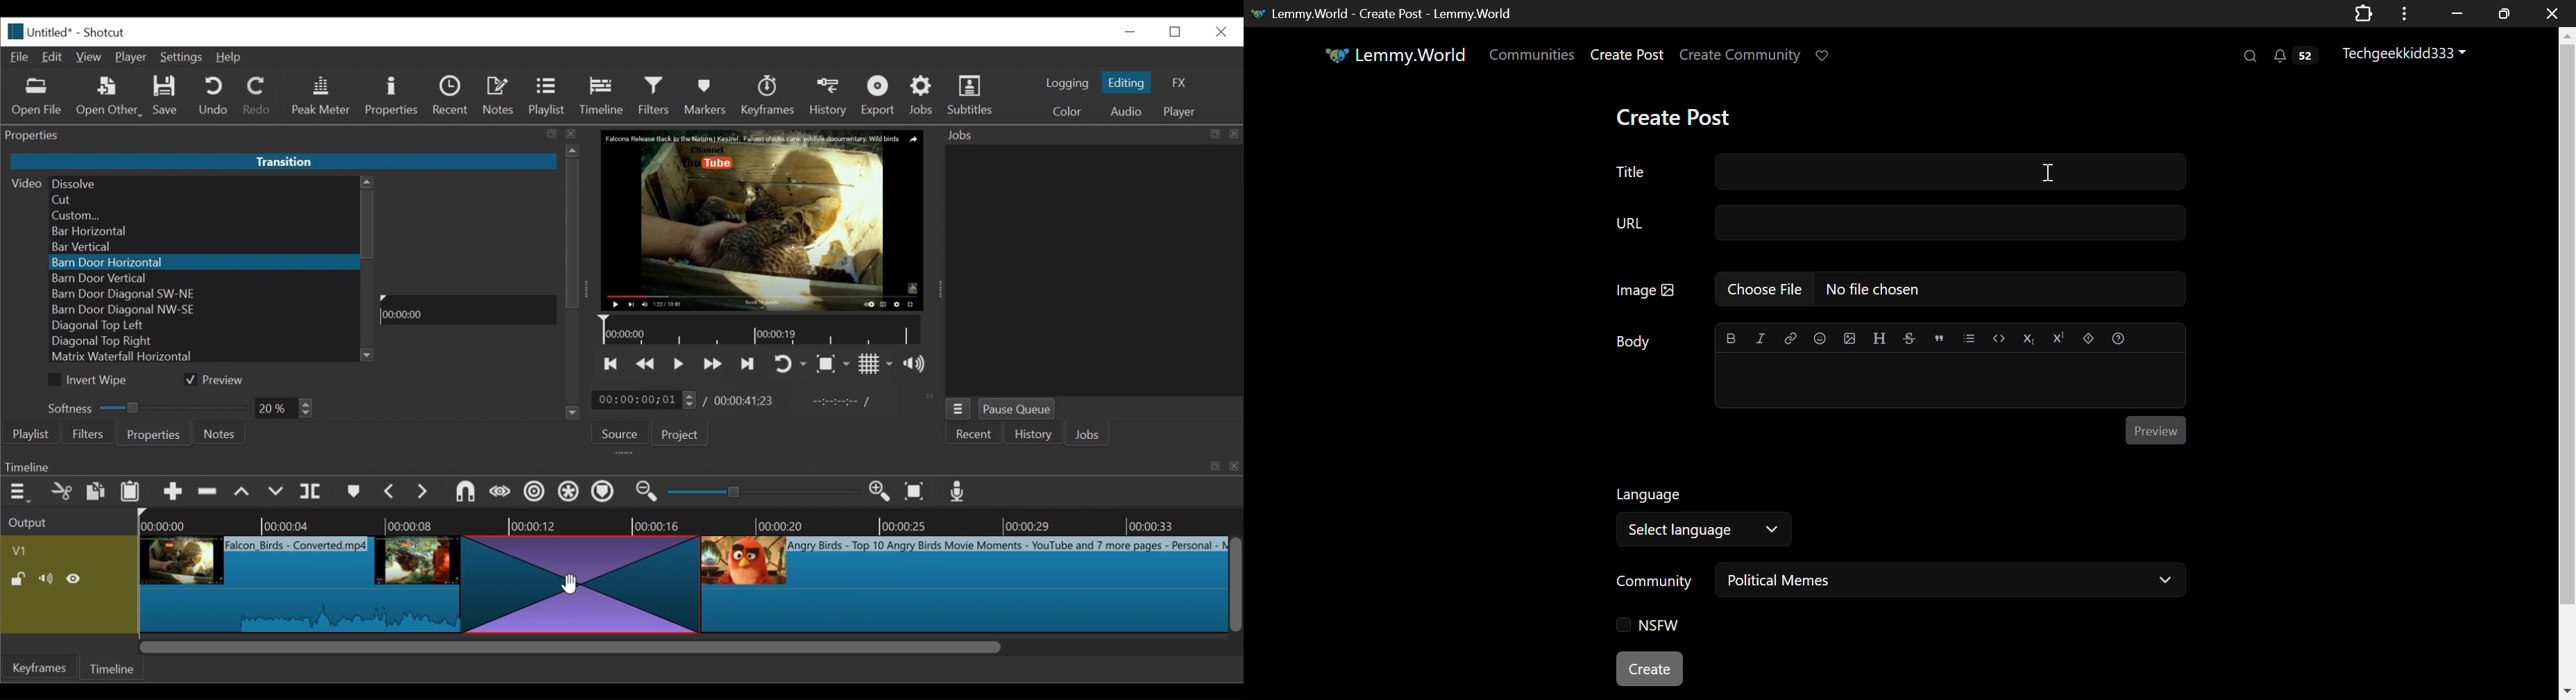 Image resolution: width=2576 pixels, height=700 pixels. I want to click on Donate to Lemmy, so click(1825, 54).